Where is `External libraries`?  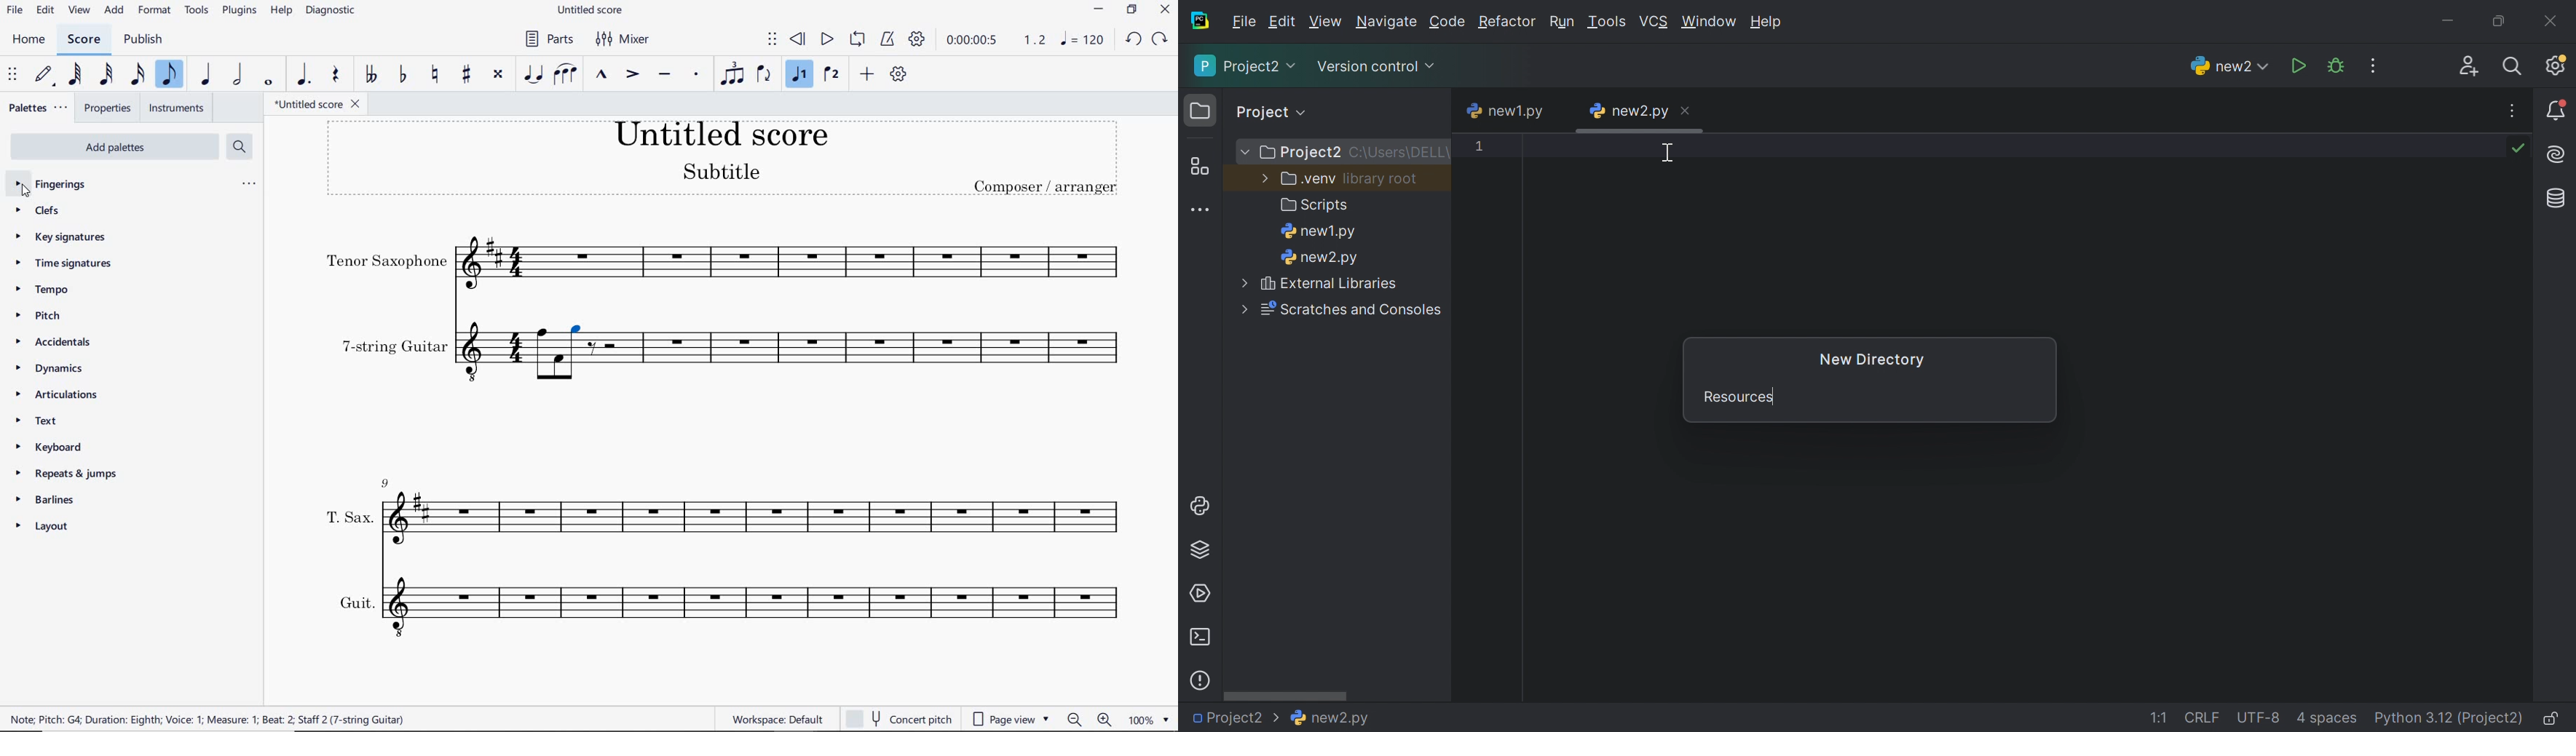
External libraries is located at coordinates (1331, 284).